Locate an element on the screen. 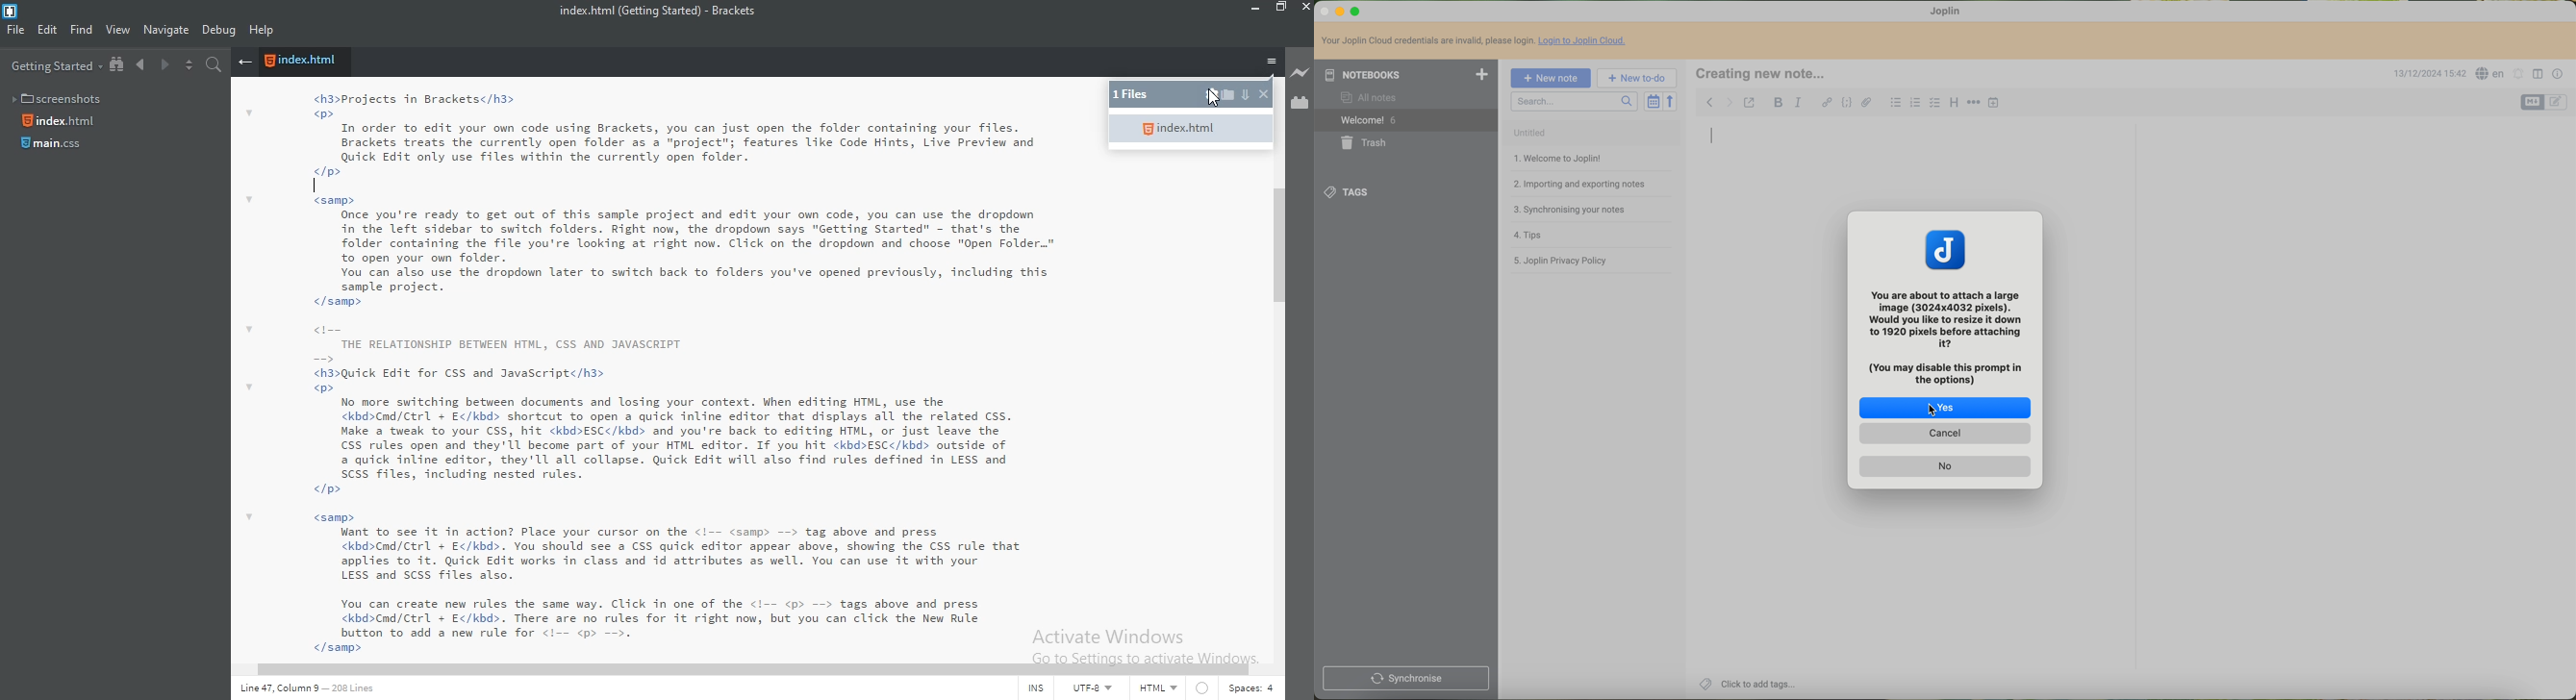  Find is located at coordinates (81, 32).